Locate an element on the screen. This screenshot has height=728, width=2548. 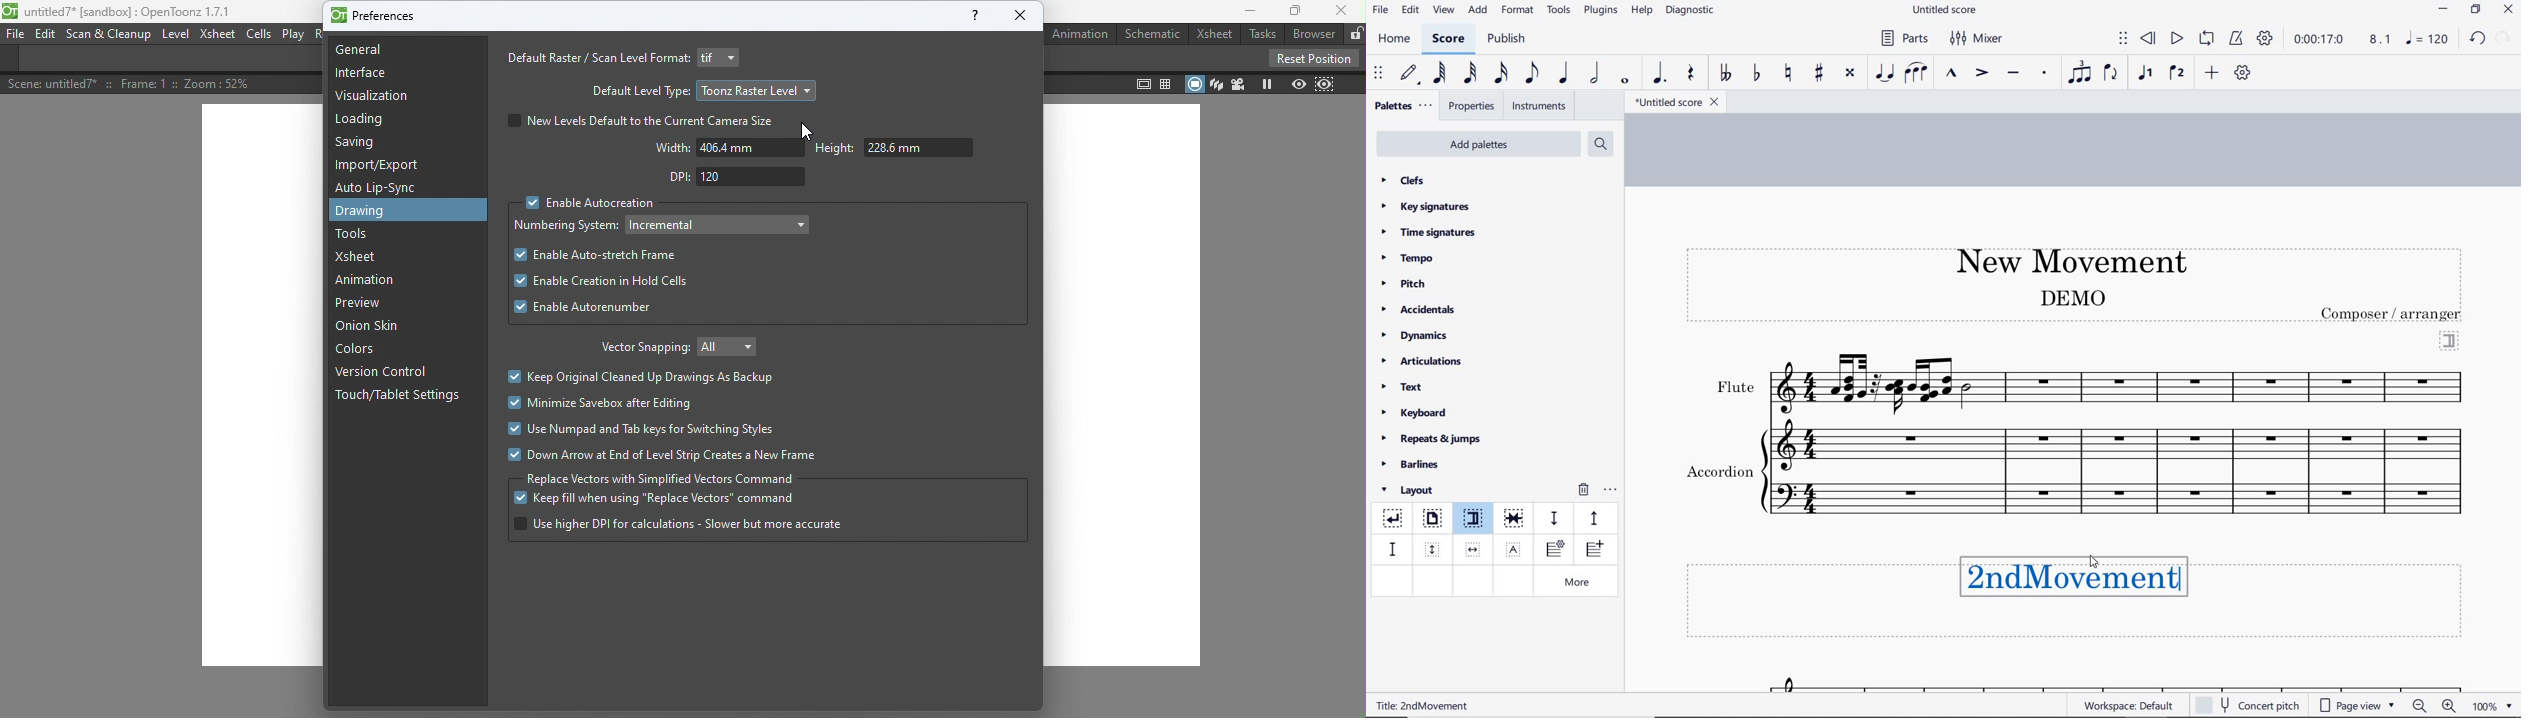
Minimize is located at coordinates (1245, 13).